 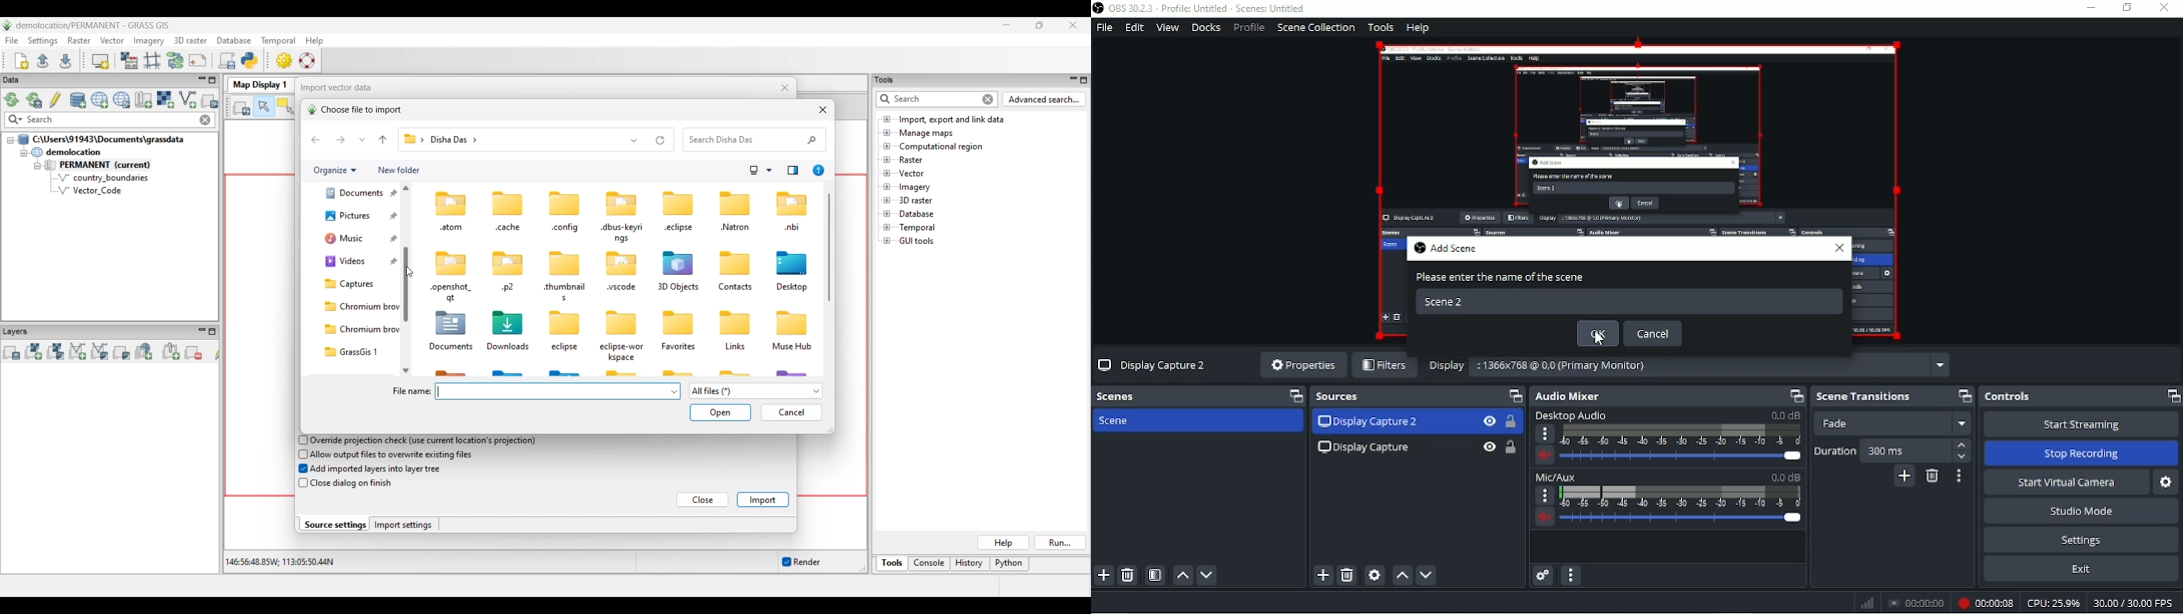 I want to click on Move scene down, so click(x=1206, y=575).